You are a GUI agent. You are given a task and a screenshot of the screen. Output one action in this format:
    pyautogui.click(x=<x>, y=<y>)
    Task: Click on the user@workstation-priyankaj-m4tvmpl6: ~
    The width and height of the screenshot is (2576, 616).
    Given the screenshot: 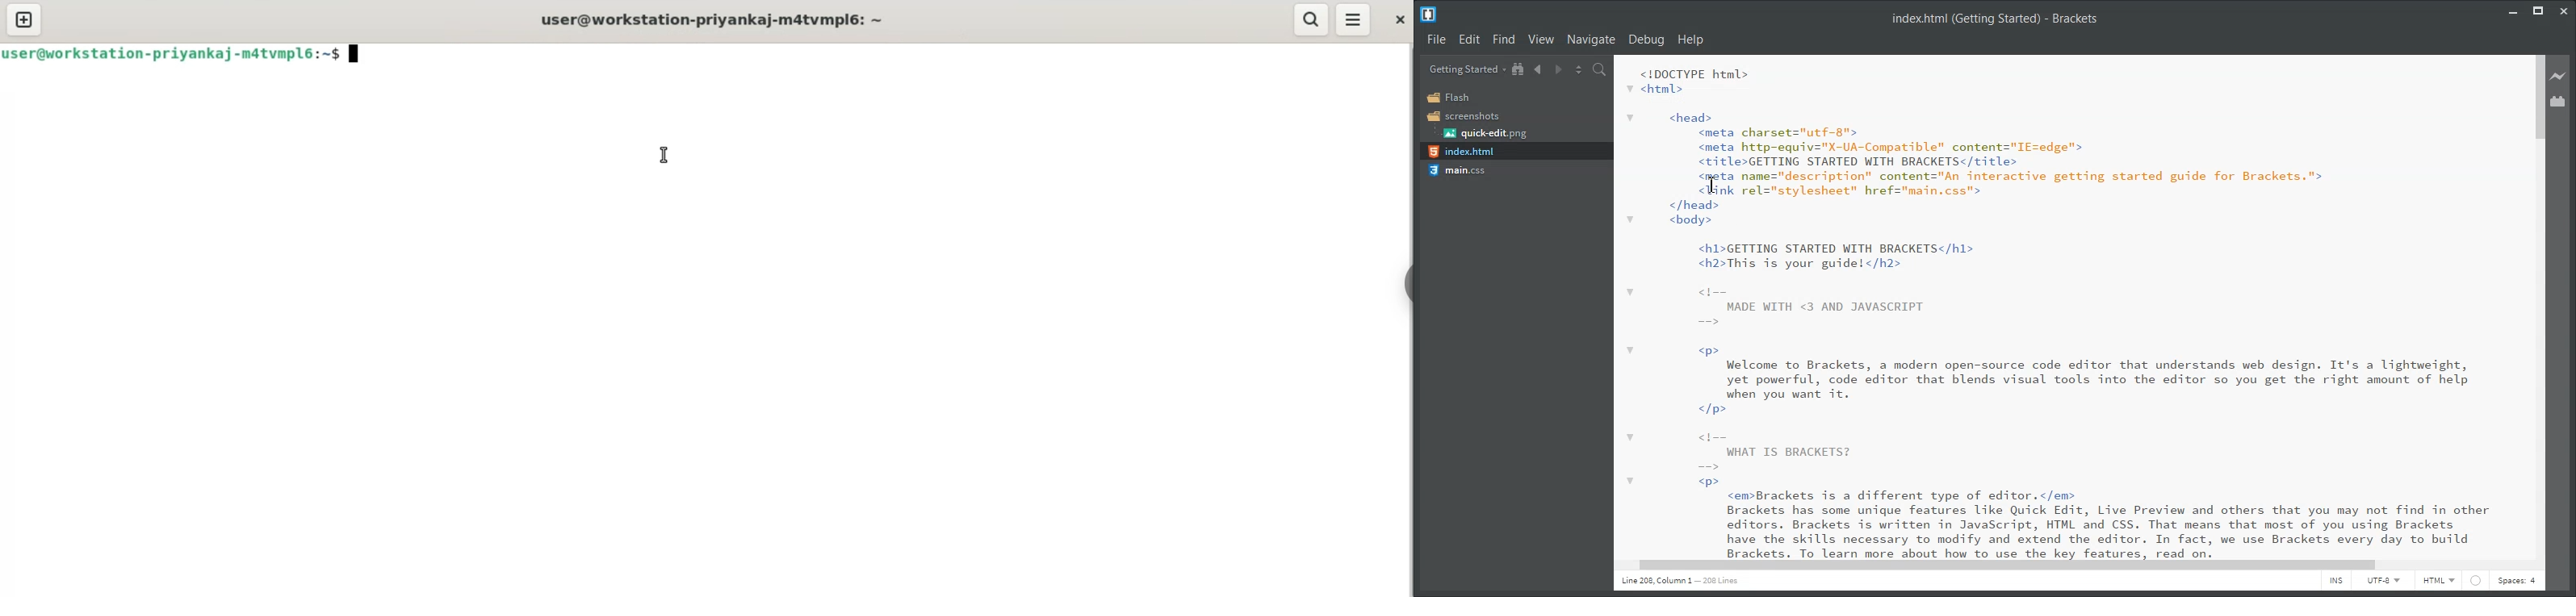 What is the action you would take?
    pyautogui.click(x=719, y=20)
    